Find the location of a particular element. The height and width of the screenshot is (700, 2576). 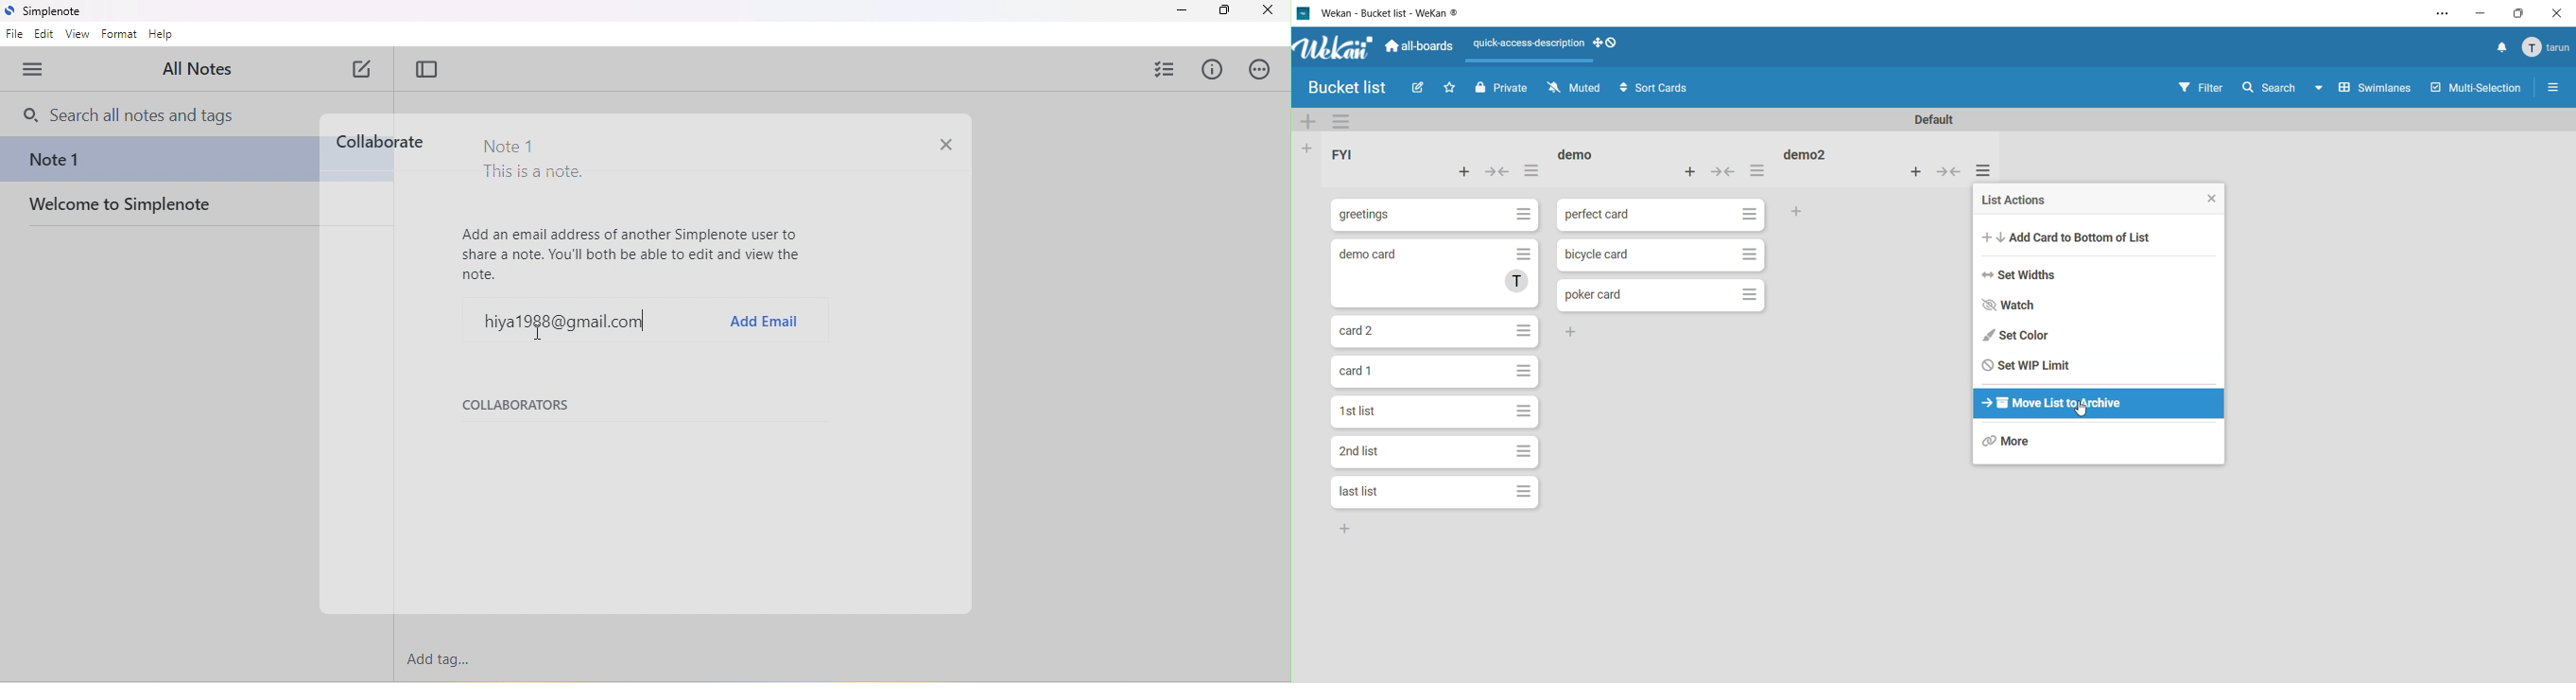

view is located at coordinates (78, 35).